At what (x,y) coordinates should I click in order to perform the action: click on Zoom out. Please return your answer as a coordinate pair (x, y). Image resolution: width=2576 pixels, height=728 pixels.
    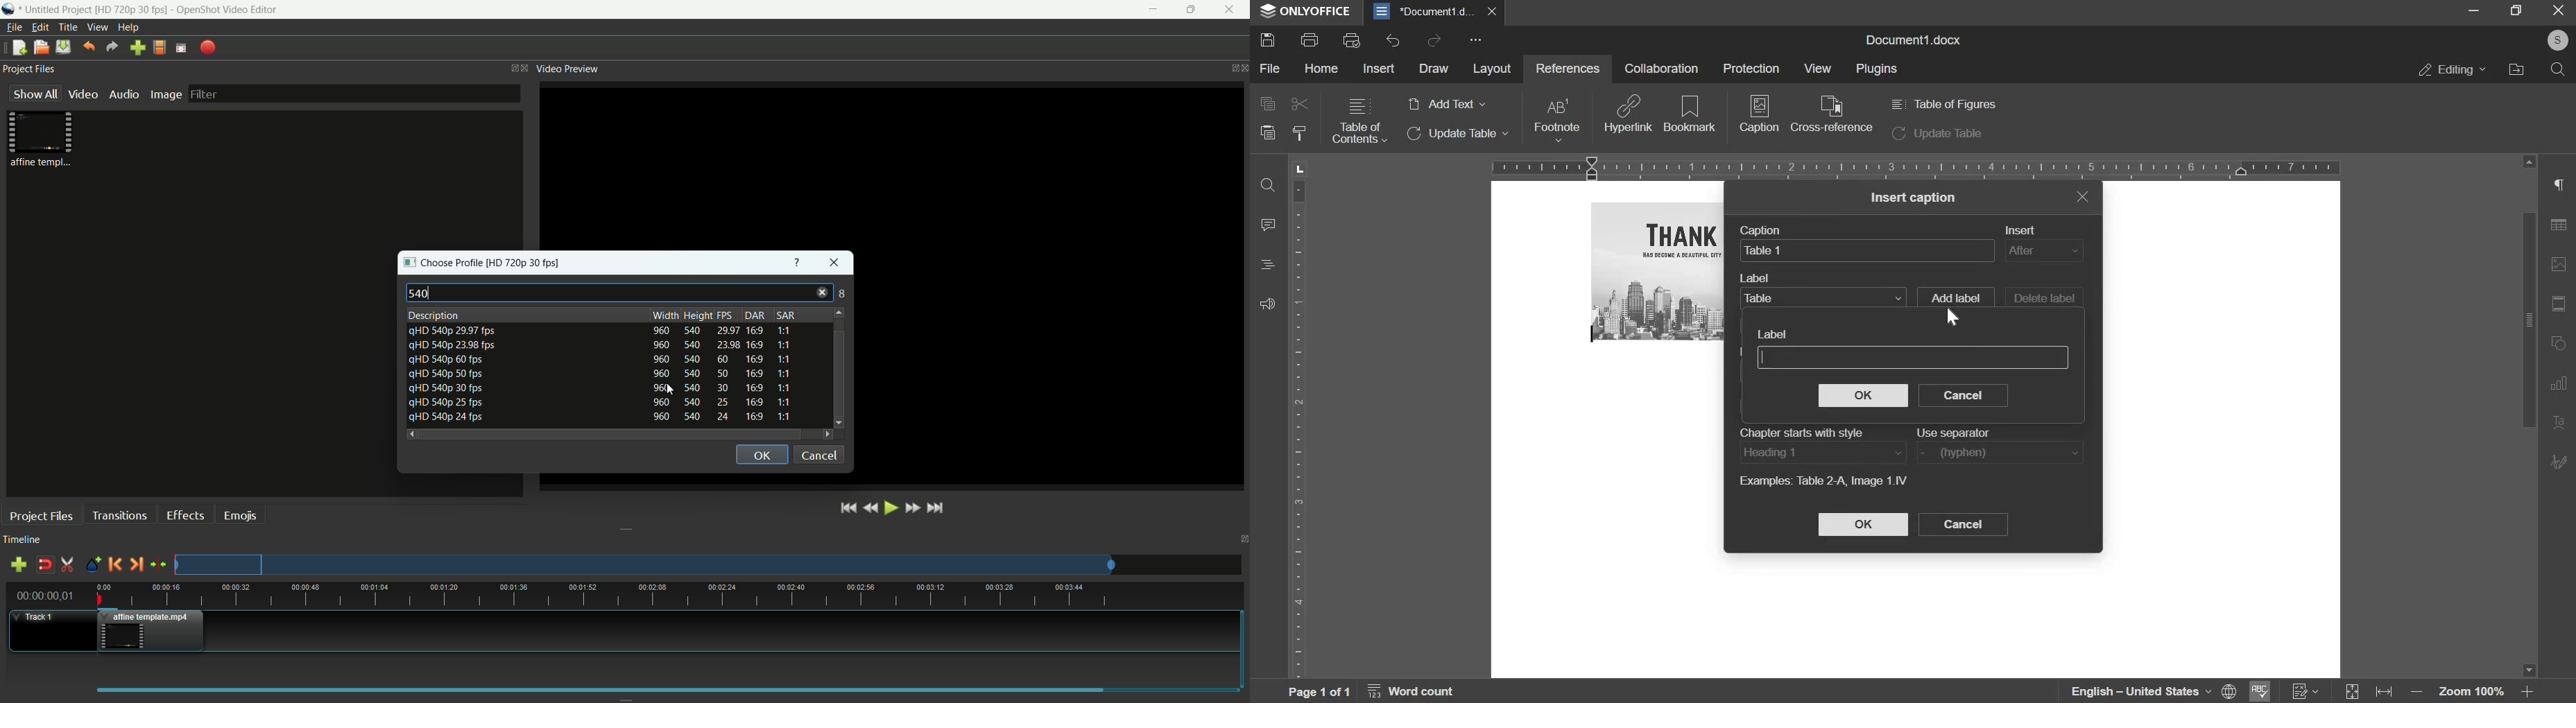
    Looking at the image, I should click on (2420, 695).